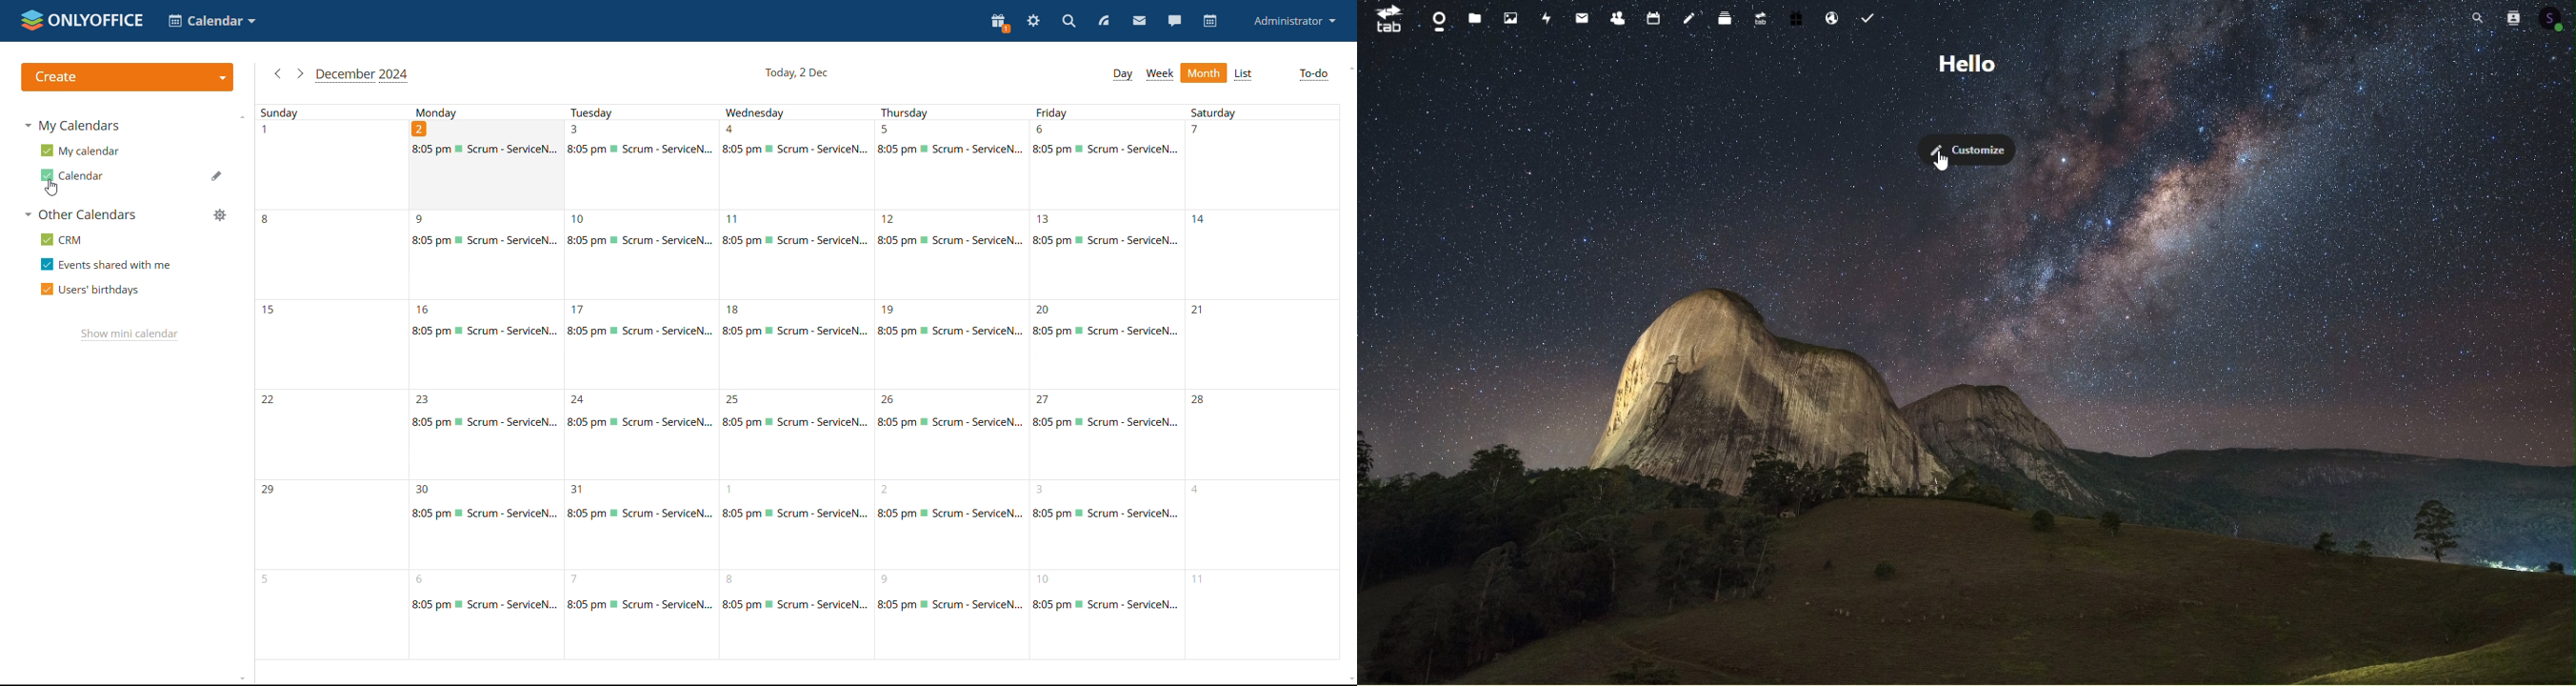 The height and width of the screenshot is (700, 2576). What do you see at coordinates (635, 616) in the screenshot?
I see `7` at bounding box center [635, 616].